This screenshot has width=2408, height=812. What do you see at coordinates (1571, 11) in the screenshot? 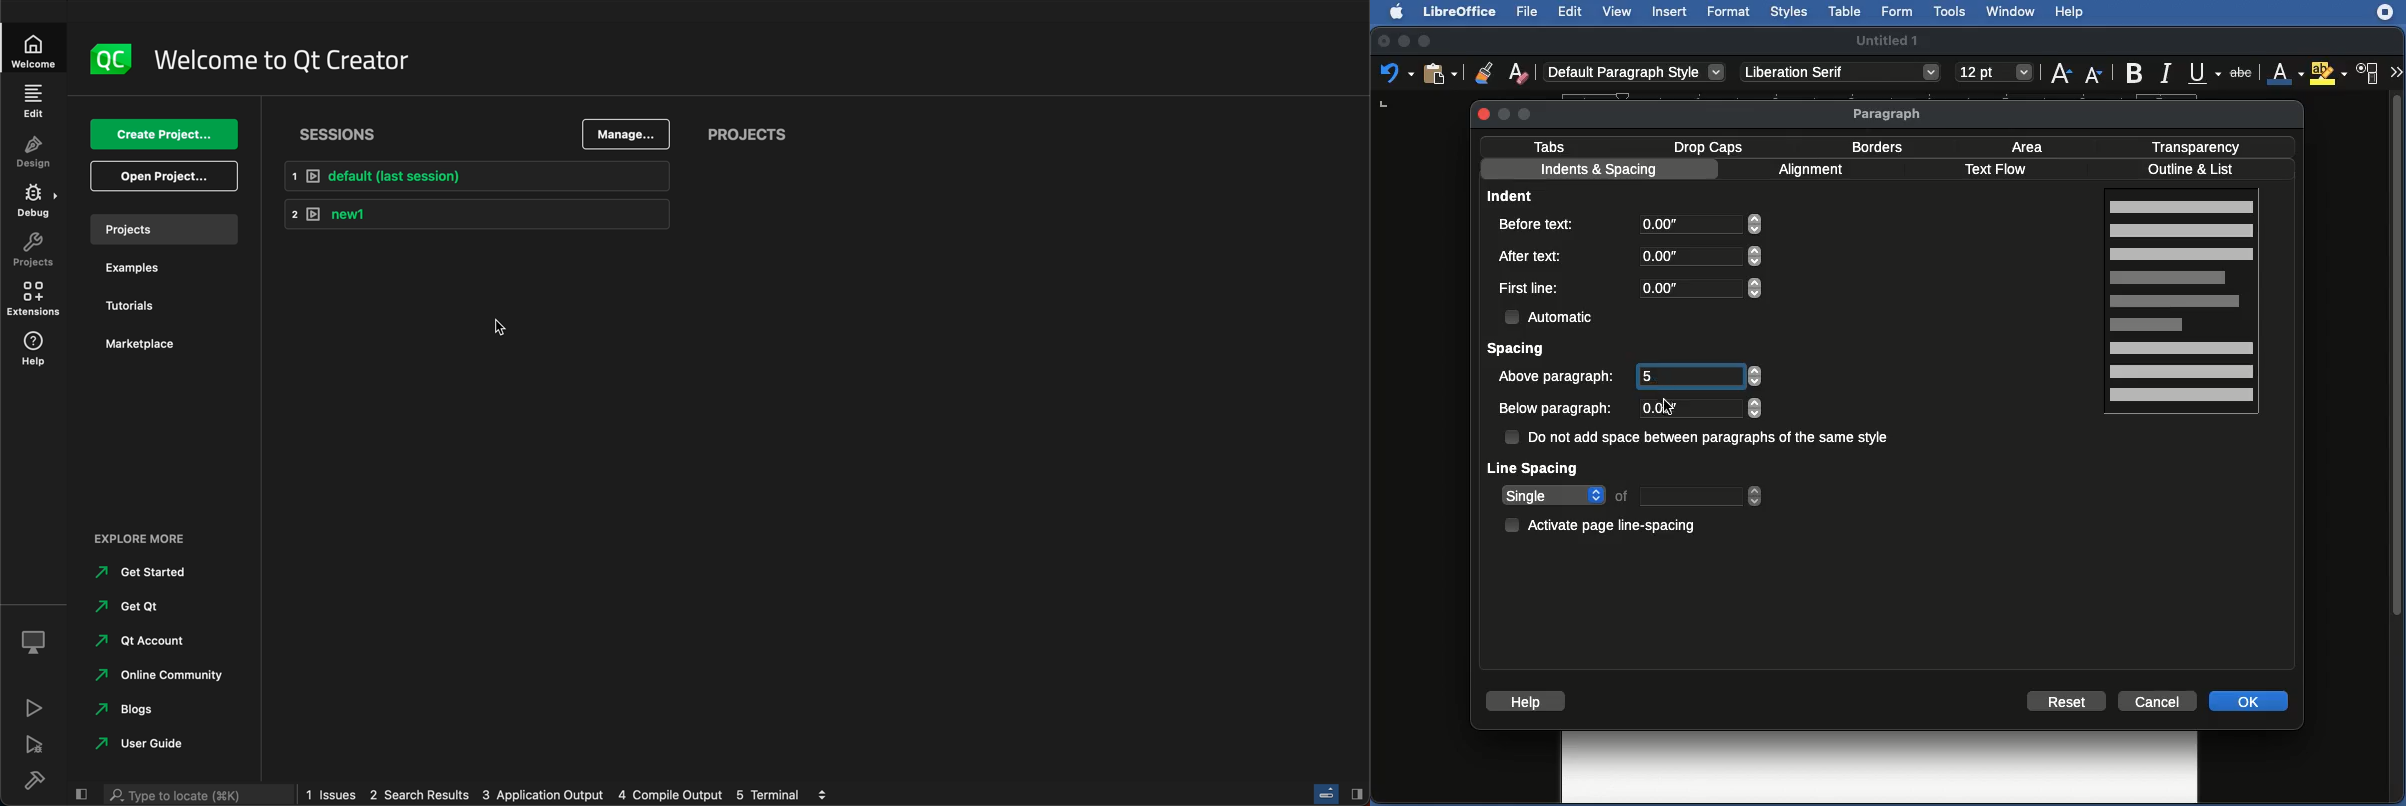
I see `Edit` at bounding box center [1571, 11].